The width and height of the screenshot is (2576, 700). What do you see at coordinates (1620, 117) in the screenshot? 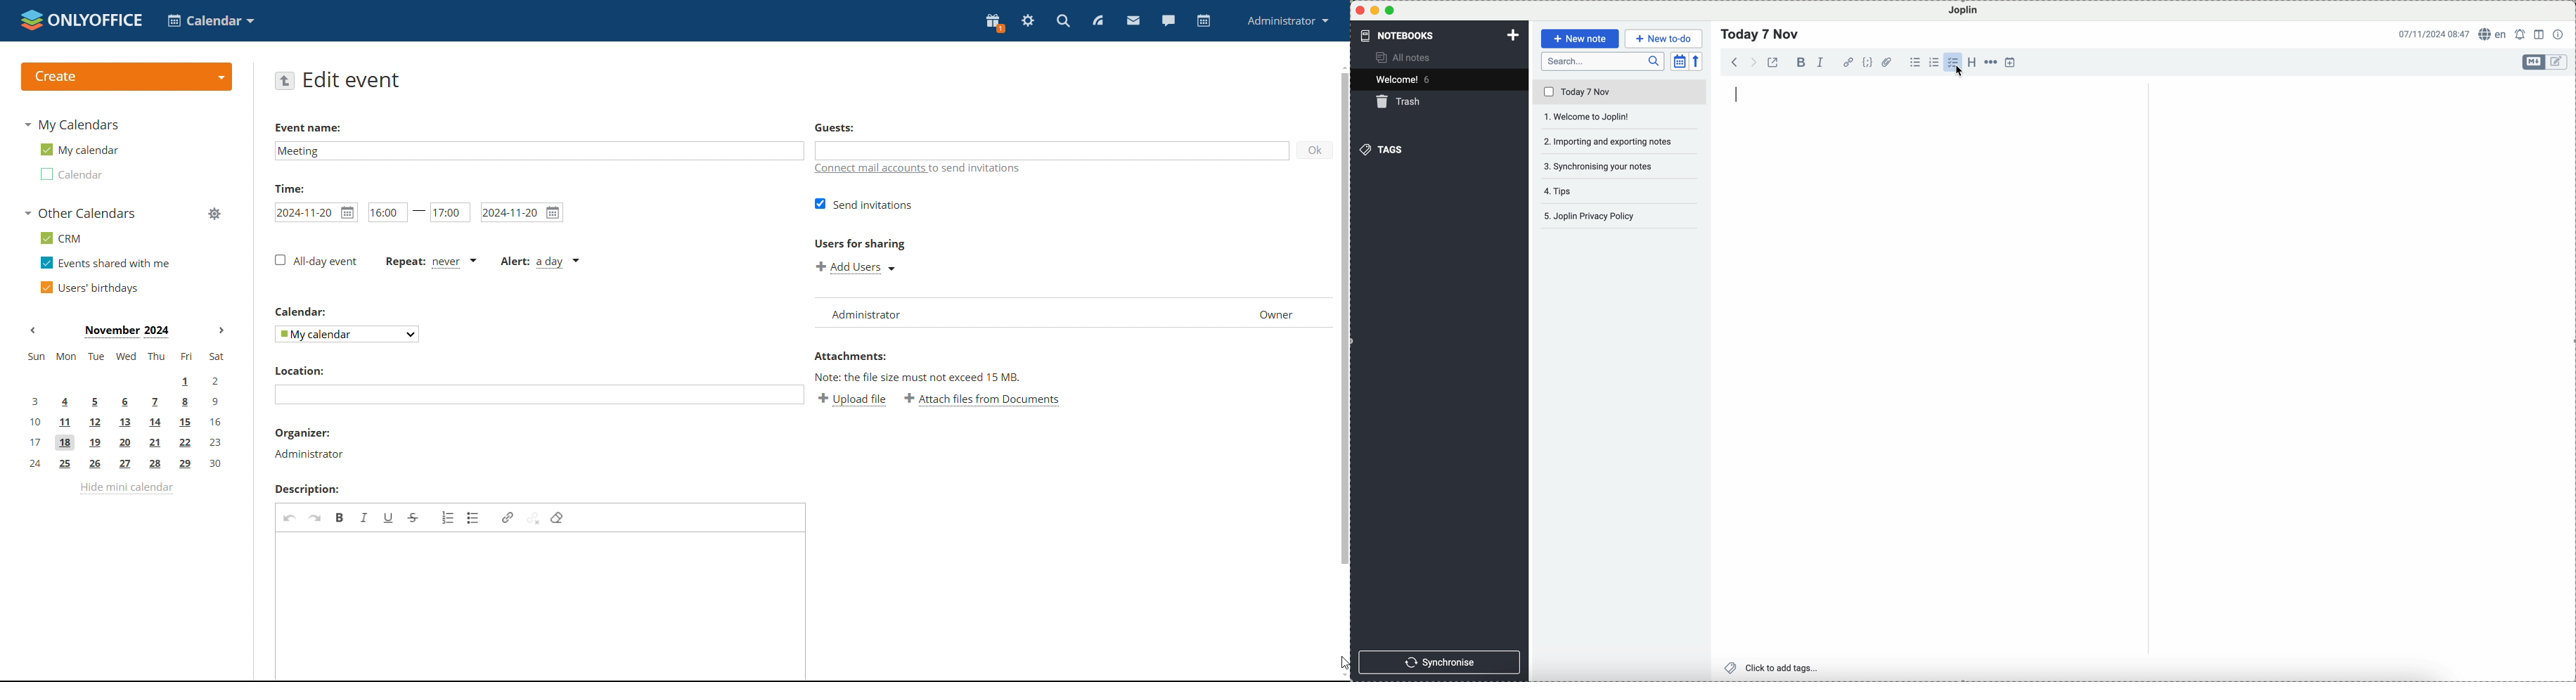
I see `welcome to Joplin` at bounding box center [1620, 117].